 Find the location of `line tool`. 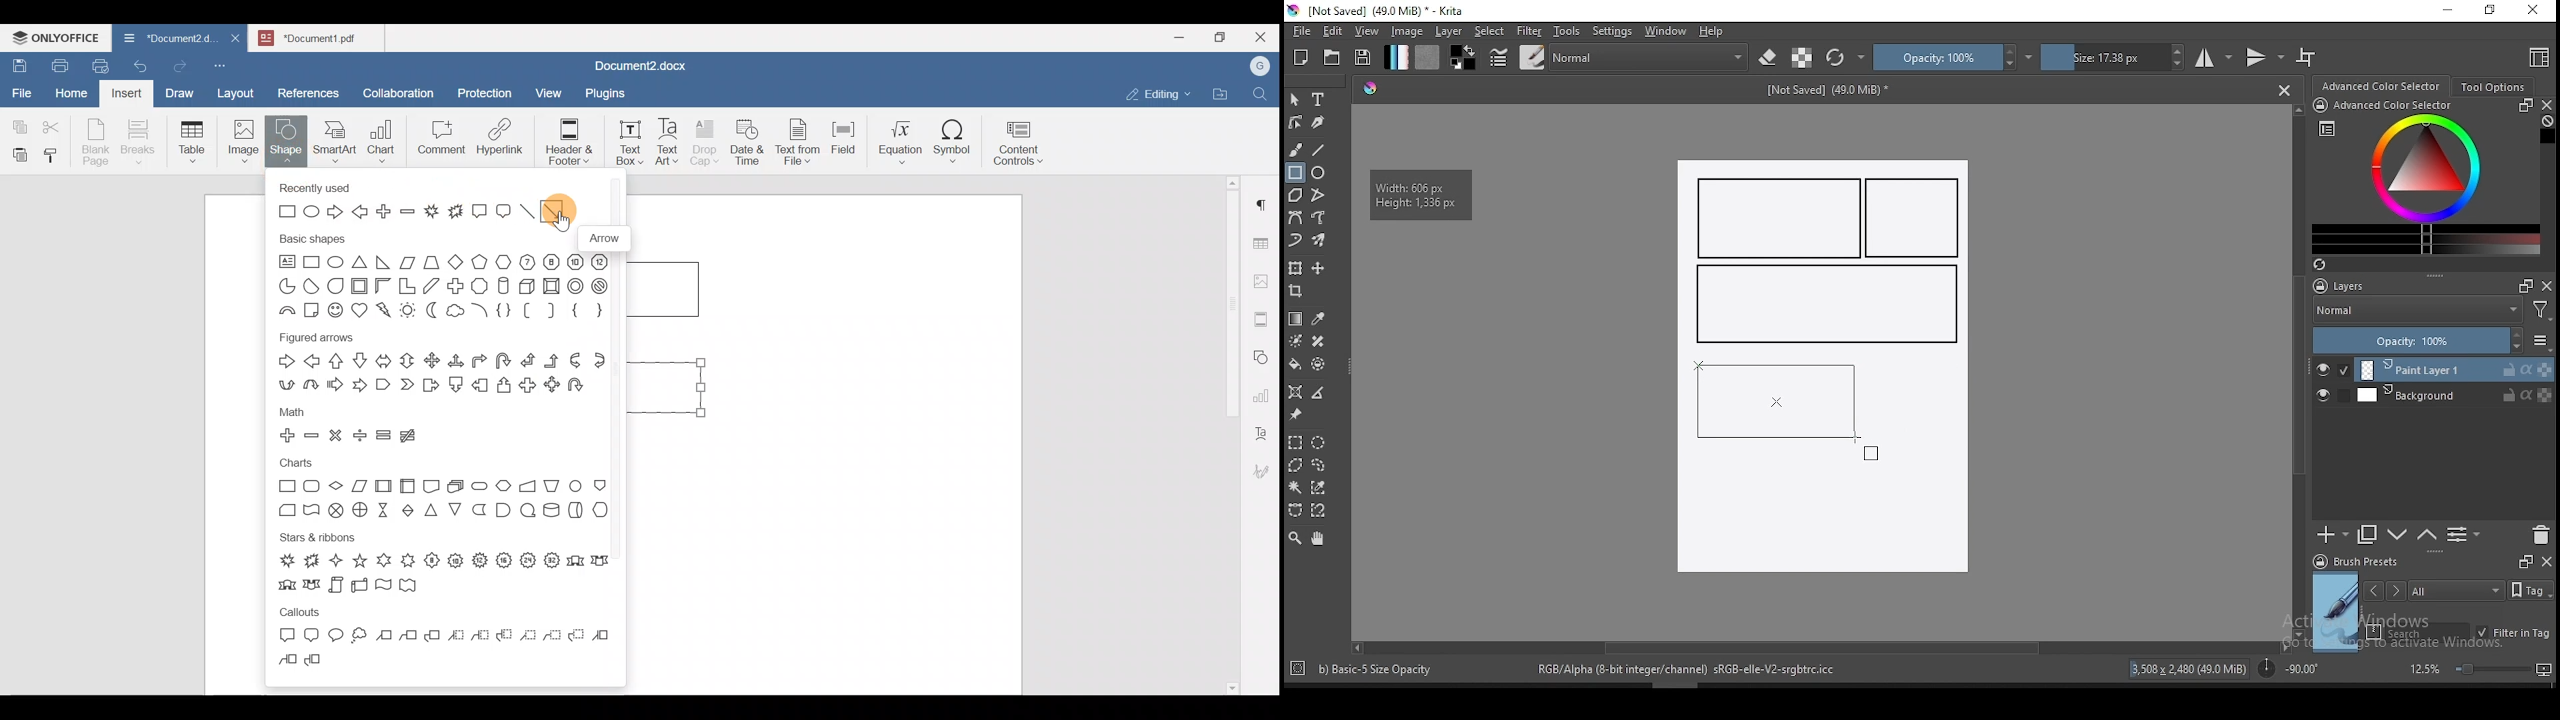

line tool is located at coordinates (1319, 150).